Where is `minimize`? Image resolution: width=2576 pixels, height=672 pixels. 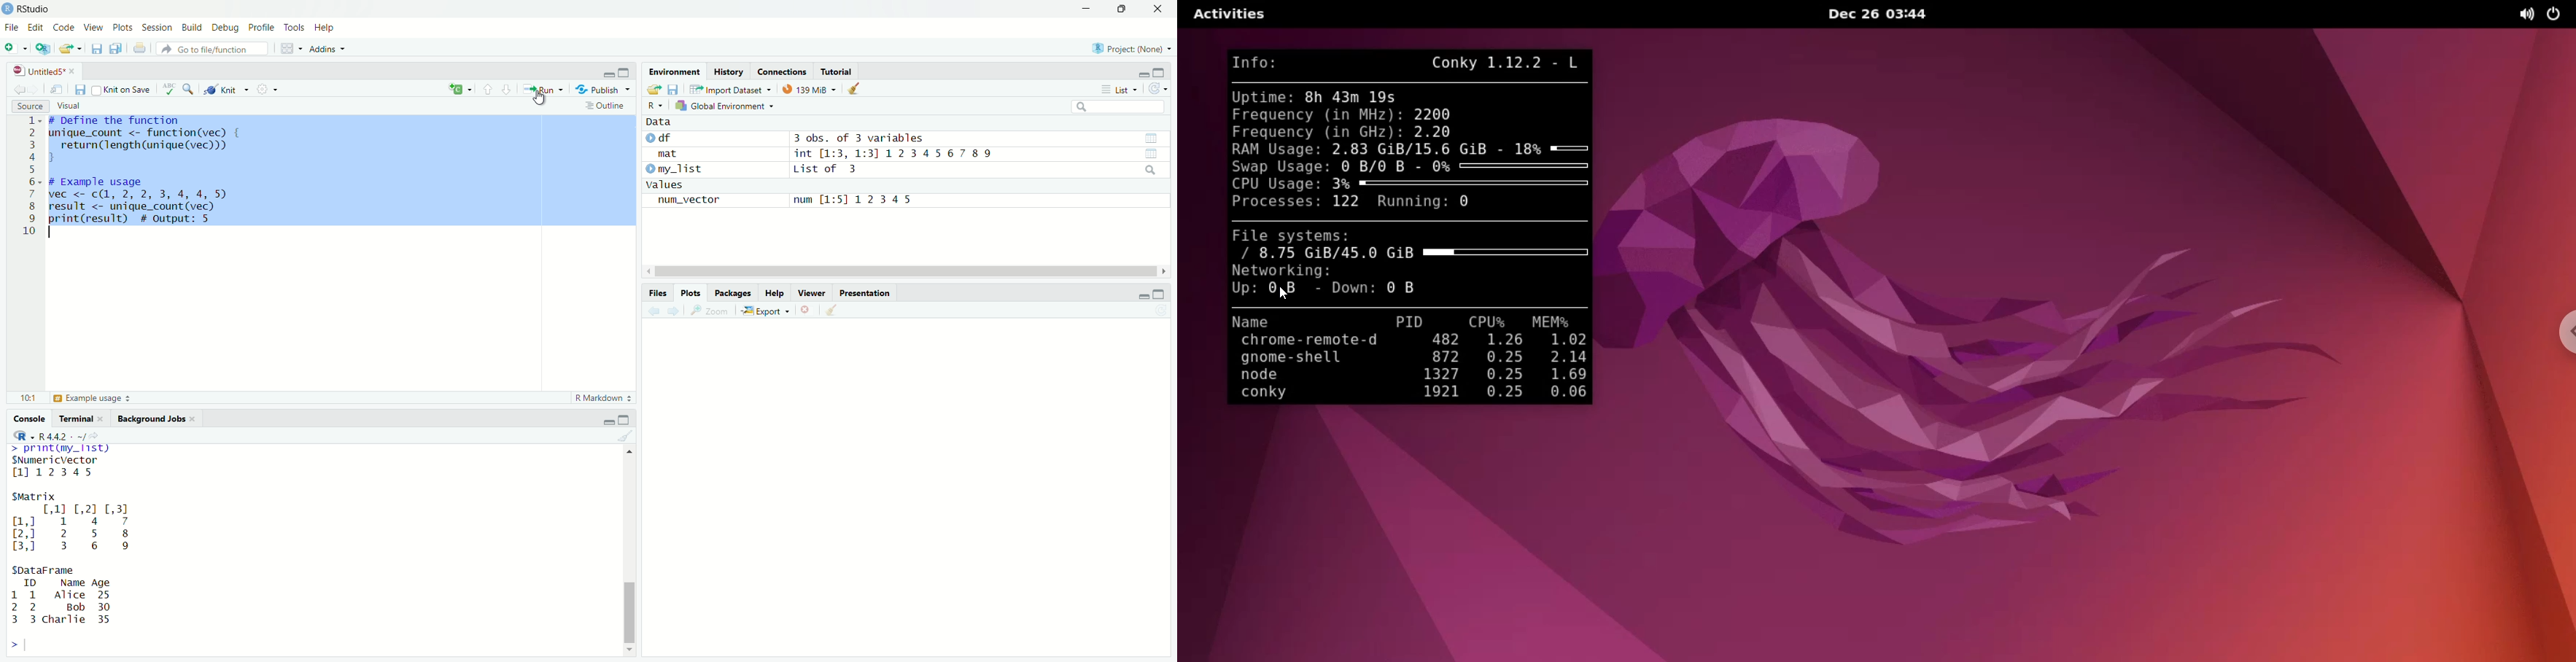 minimize is located at coordinates (1142, 297).